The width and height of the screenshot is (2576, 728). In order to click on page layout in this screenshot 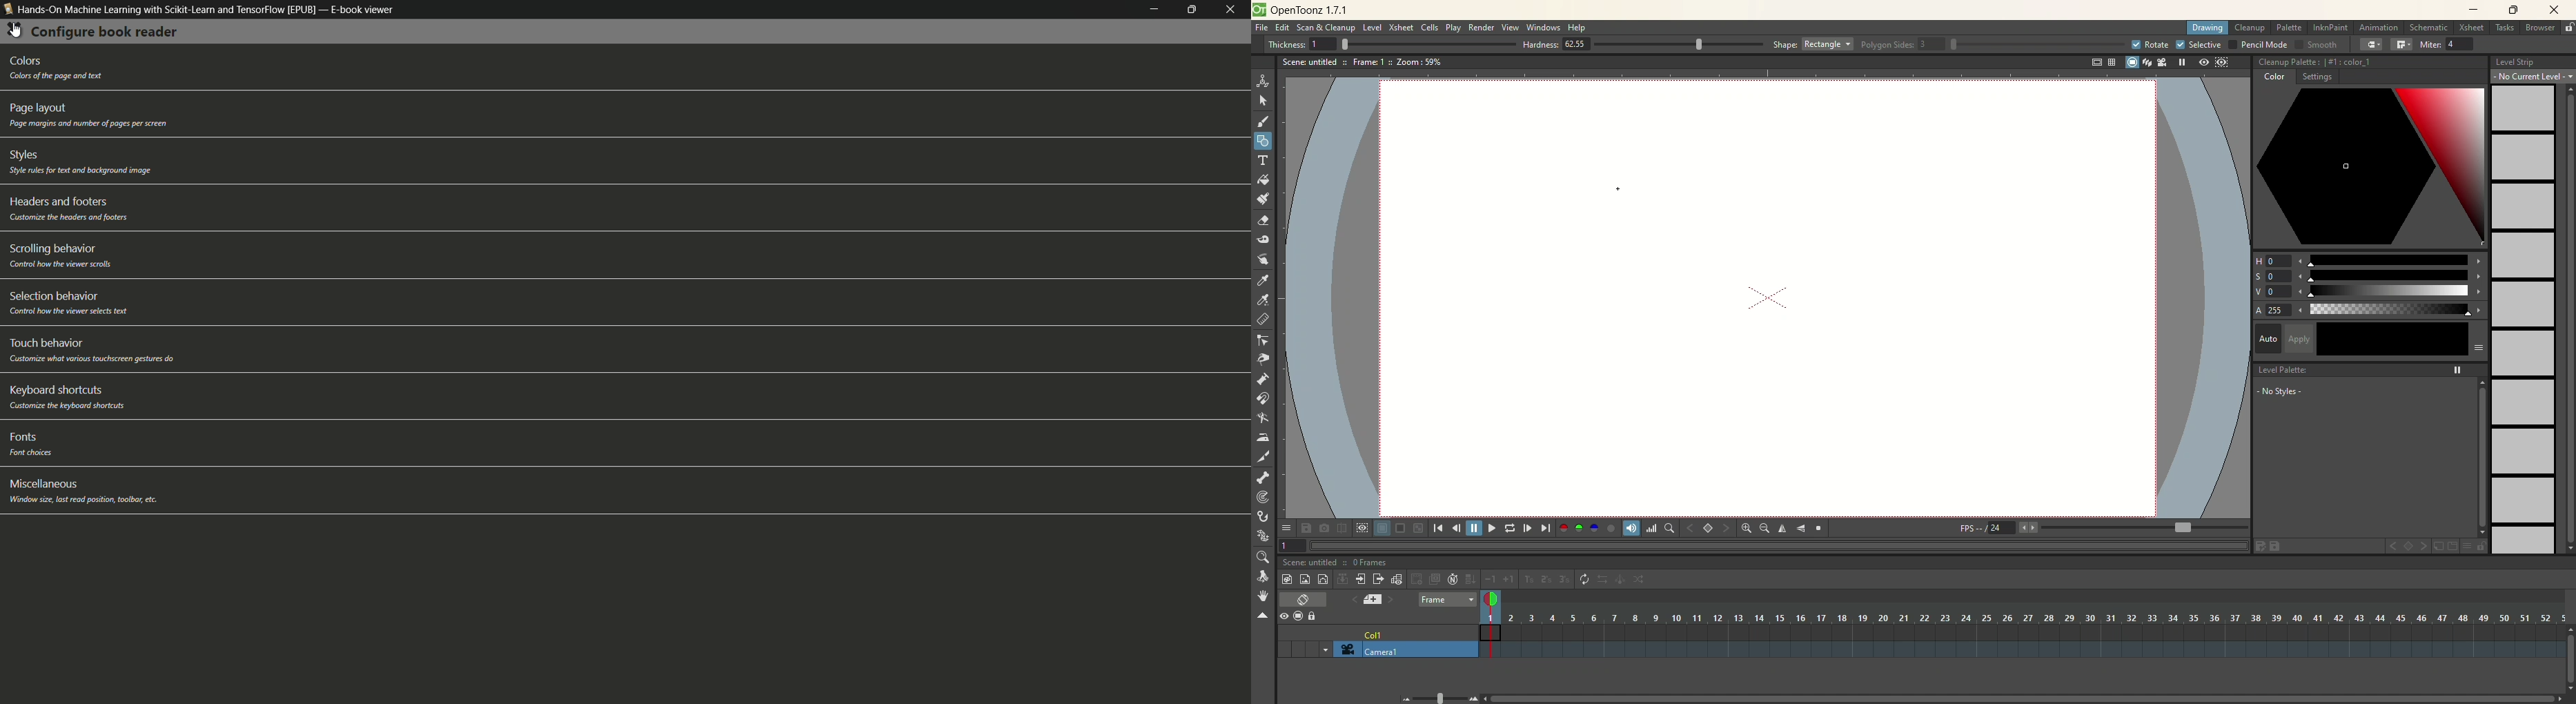, I will do `click(38, 108)`.